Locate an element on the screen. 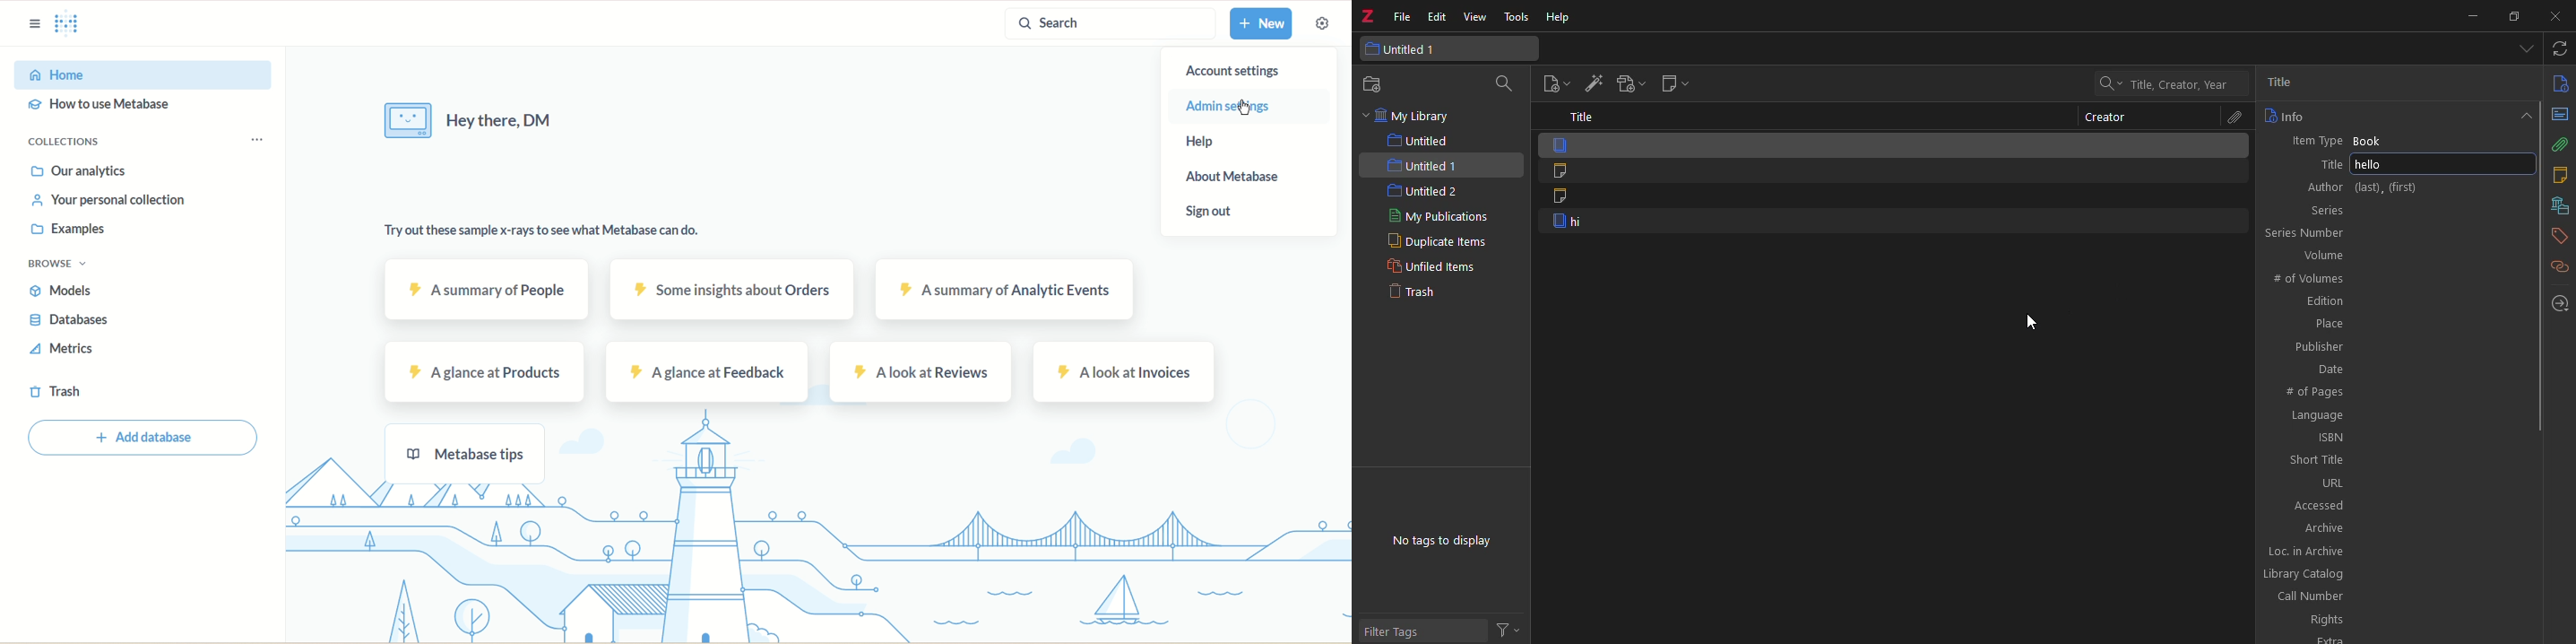 This screenshot has height=644, width=2576. Short title is located at coordinates (2395, 459).